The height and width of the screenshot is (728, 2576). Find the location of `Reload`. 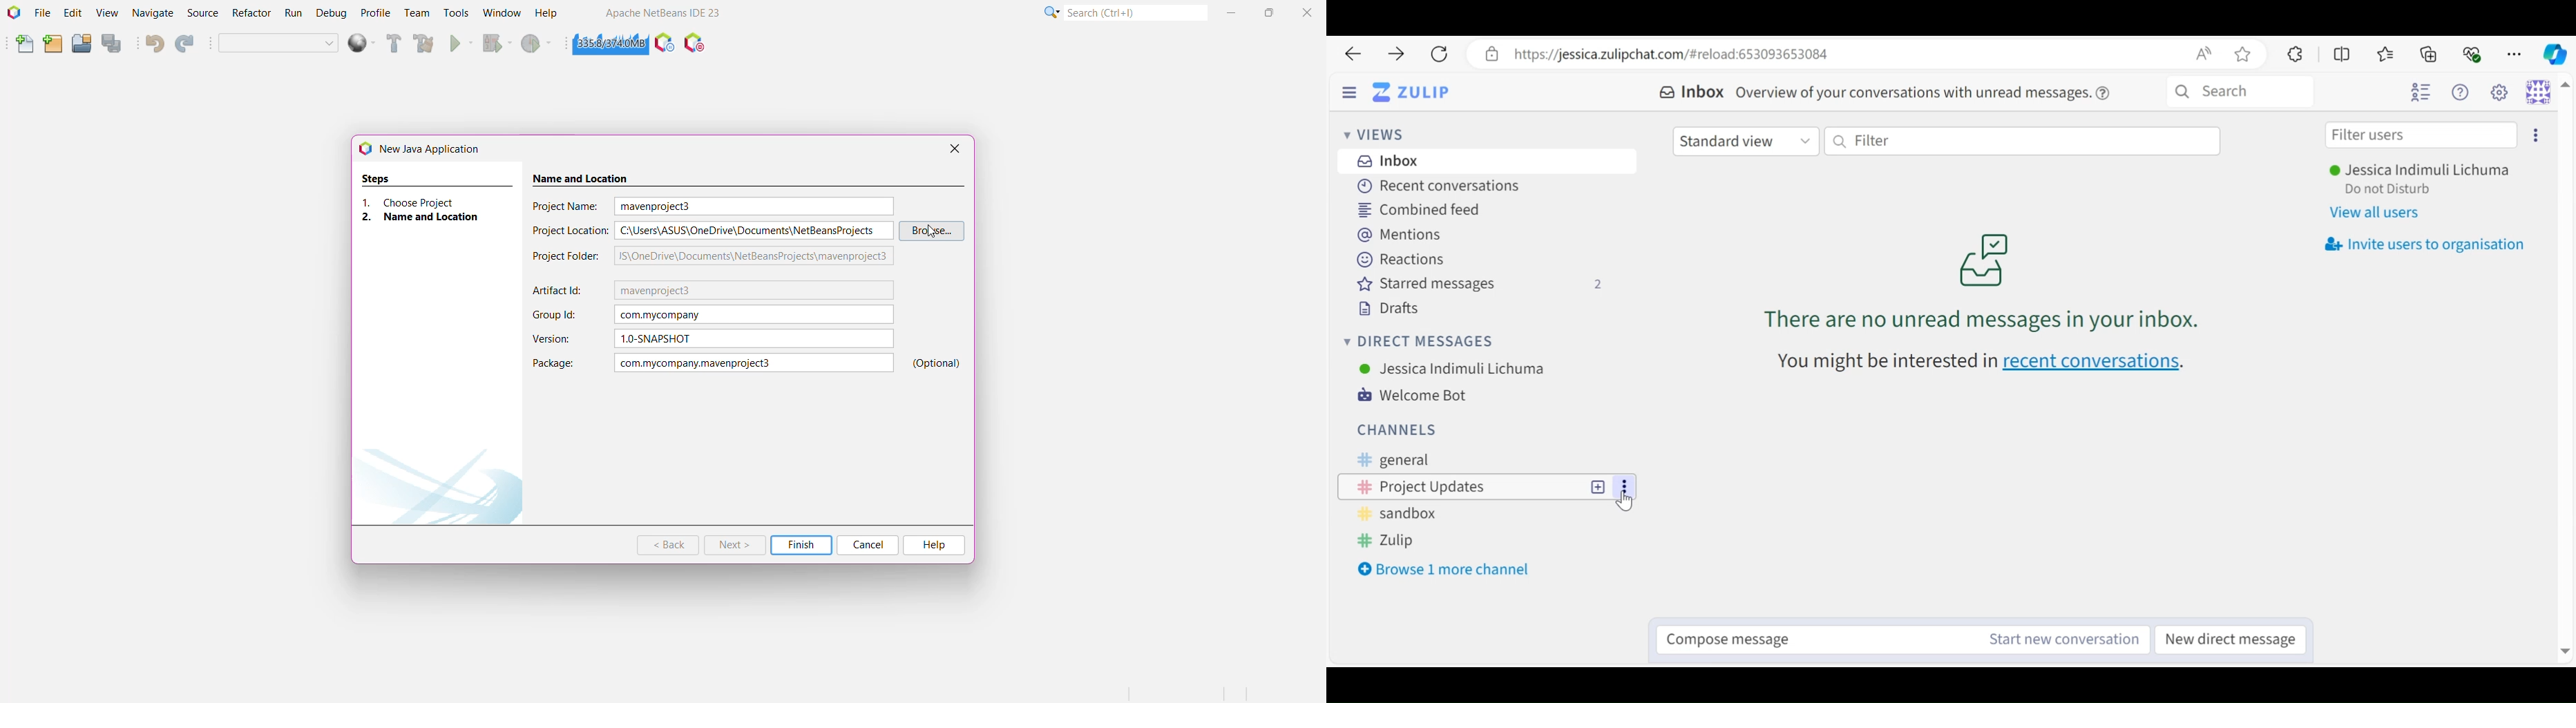

Reload is located at coordinates (1438, 55).